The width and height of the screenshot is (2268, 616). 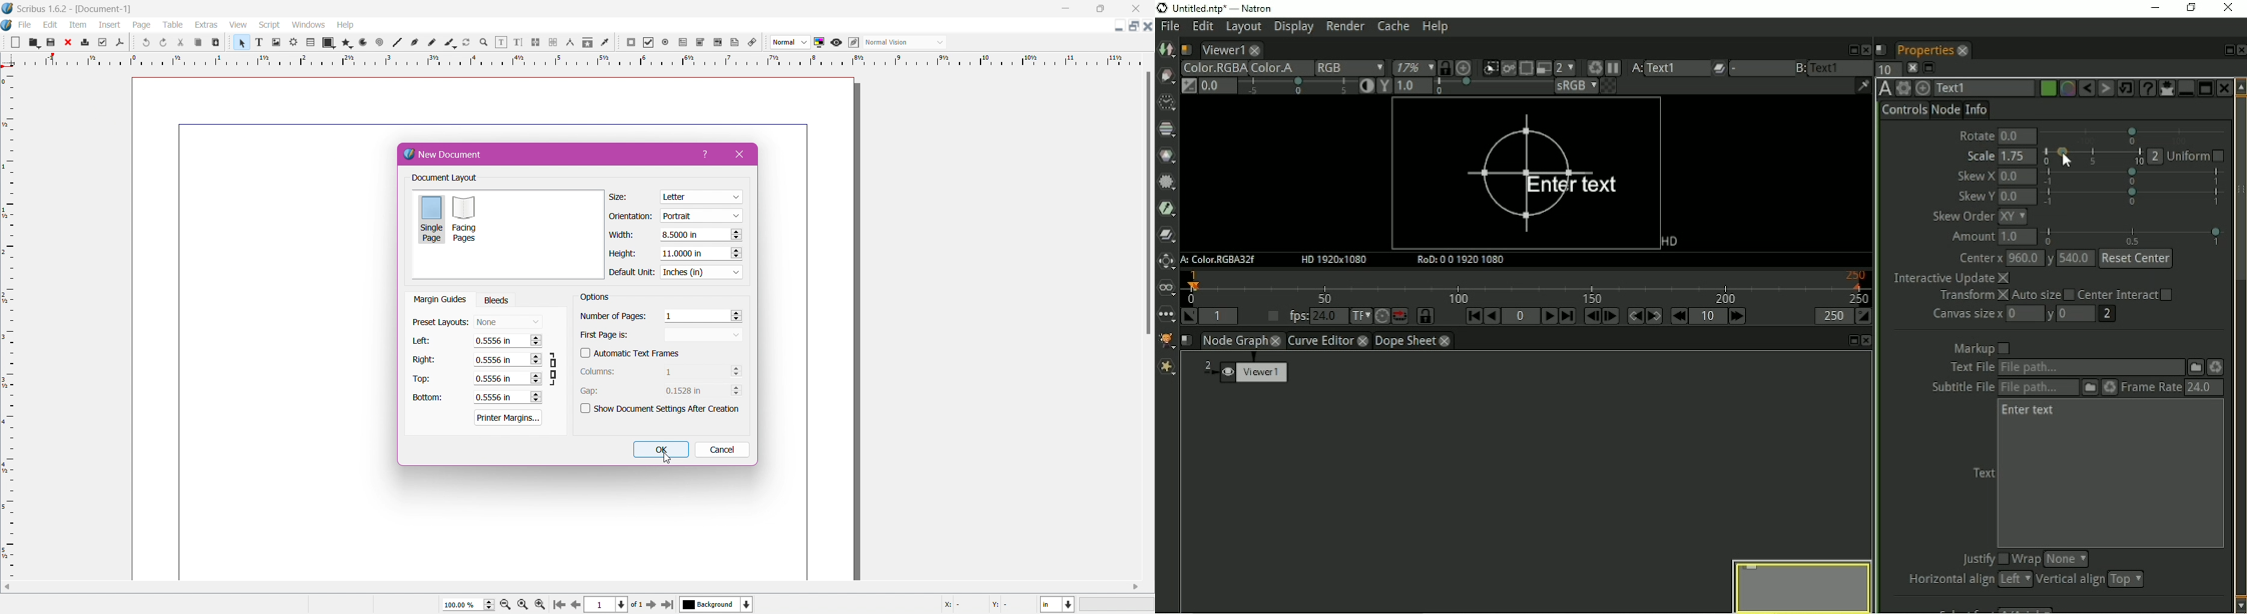 What do you see at coordinates (660, 448) in the screenshot?
I see `ok` at bounding box center [660, 448].